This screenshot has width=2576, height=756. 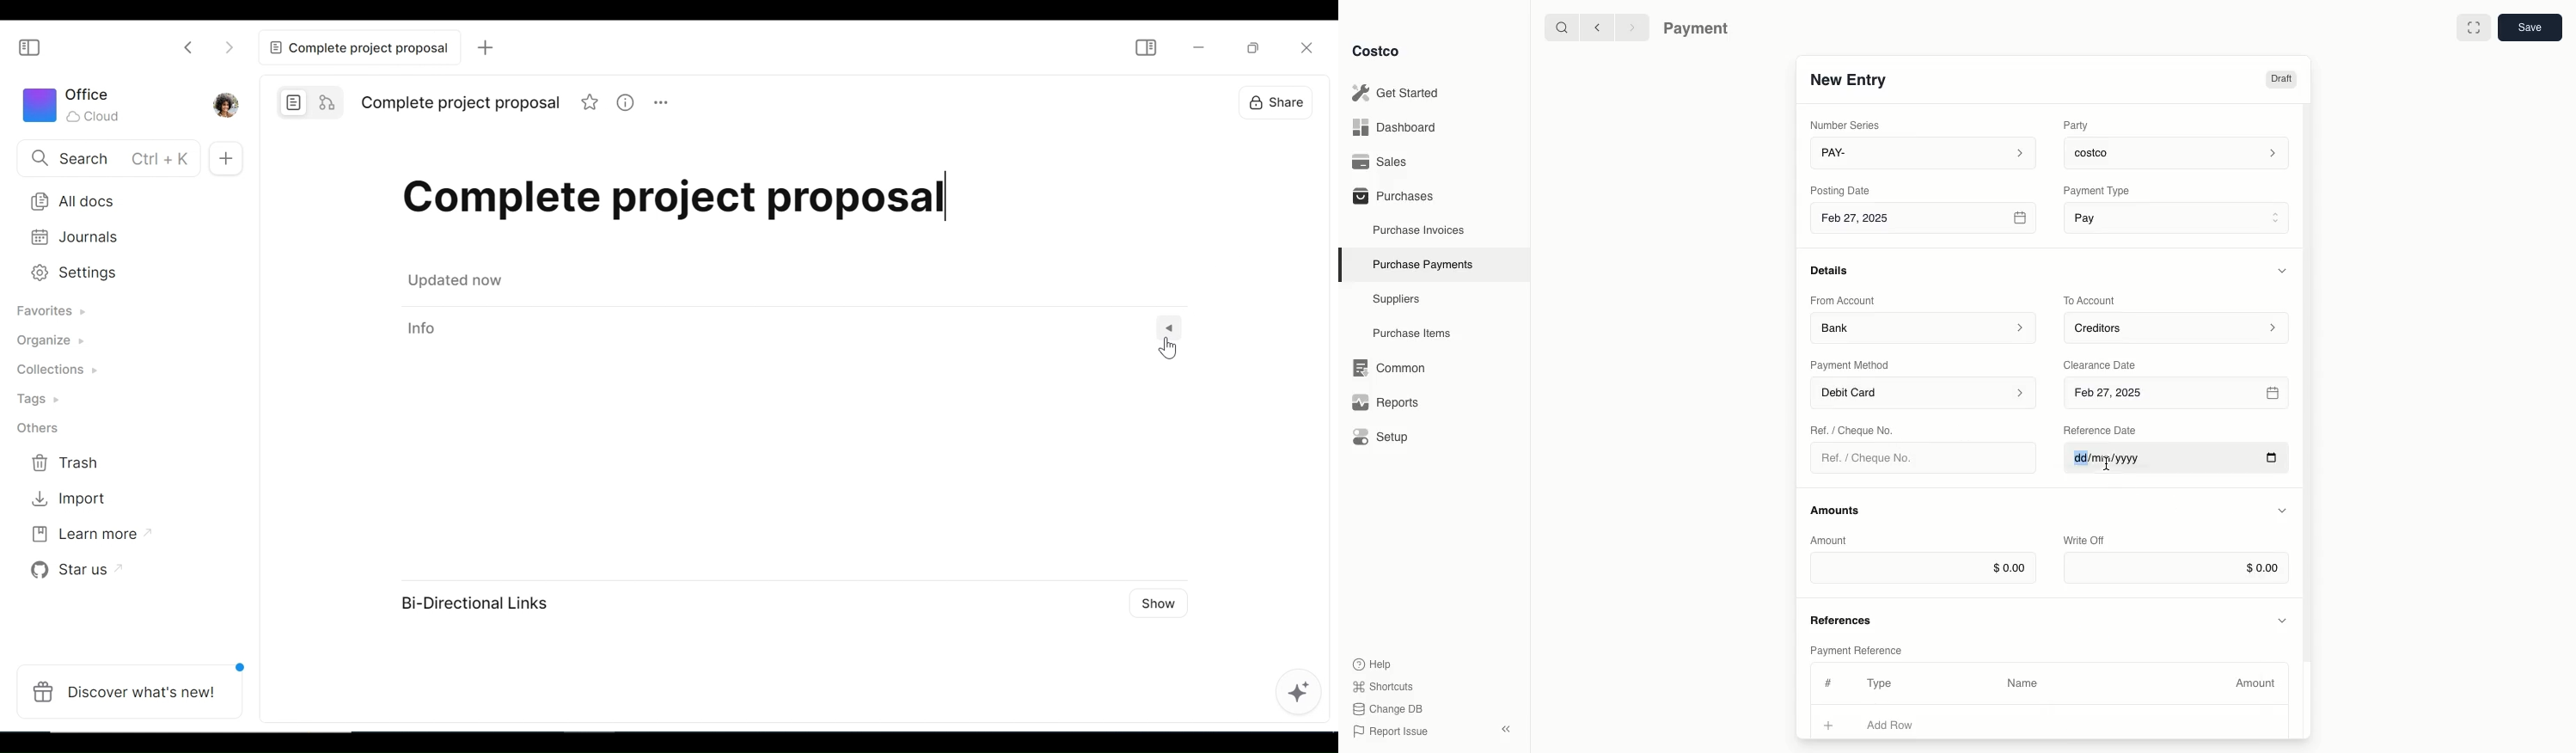 What do you see at coordinates (2280, 79) in the screenshot?
I see `Draft` at bounding box center [2280, 79].